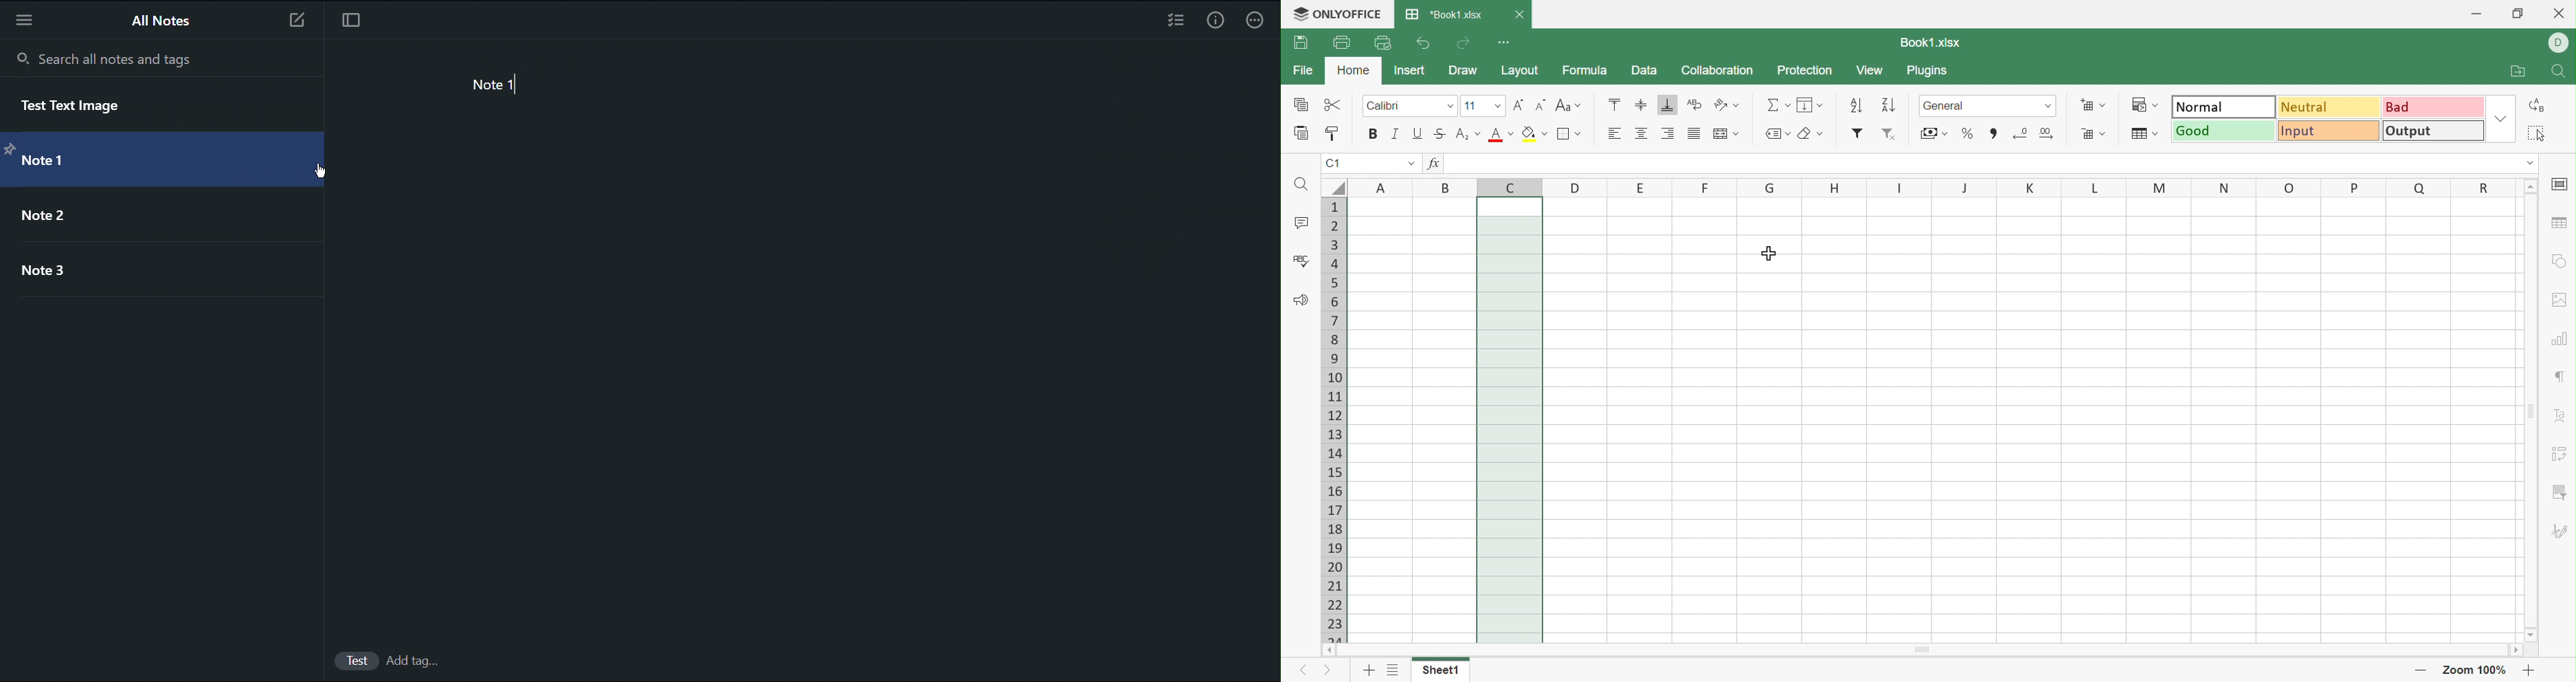 The height and width of the screenshot is (700, 2576). What do you see at coordinates (1522, 16) in the screenshot?
I see `Close` at bounding box center [1522, 16].